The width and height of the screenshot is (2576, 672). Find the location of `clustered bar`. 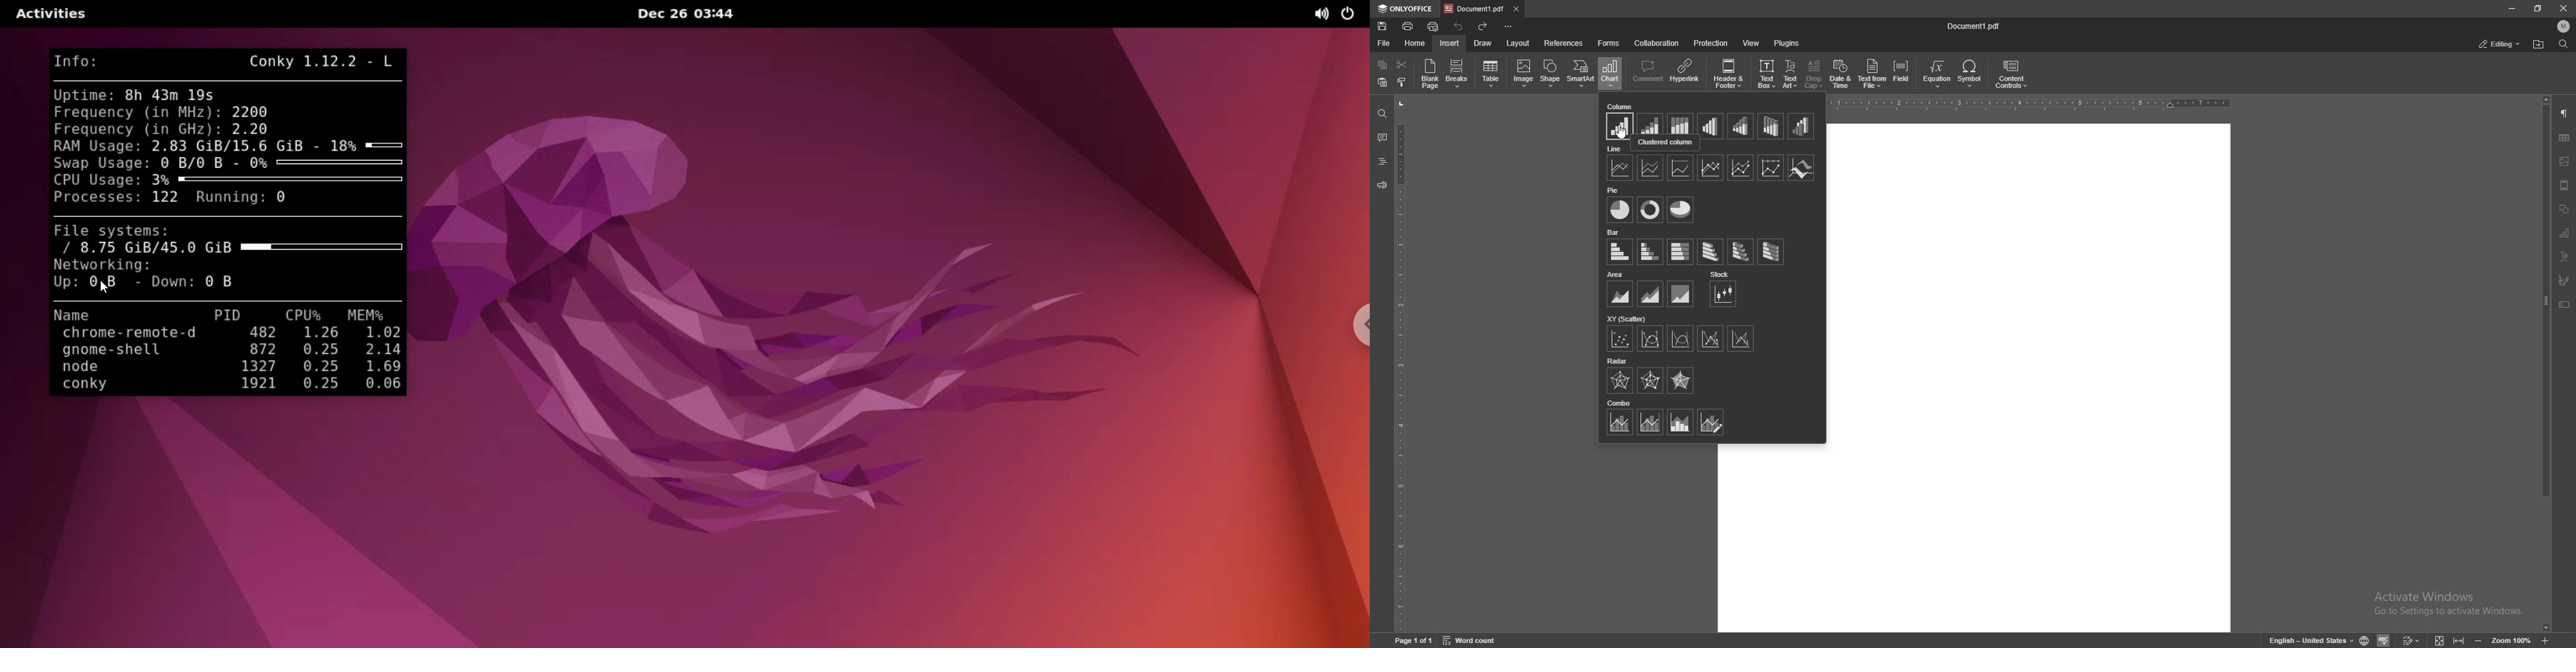

clustered bar is located at coordinates (1620, 251).